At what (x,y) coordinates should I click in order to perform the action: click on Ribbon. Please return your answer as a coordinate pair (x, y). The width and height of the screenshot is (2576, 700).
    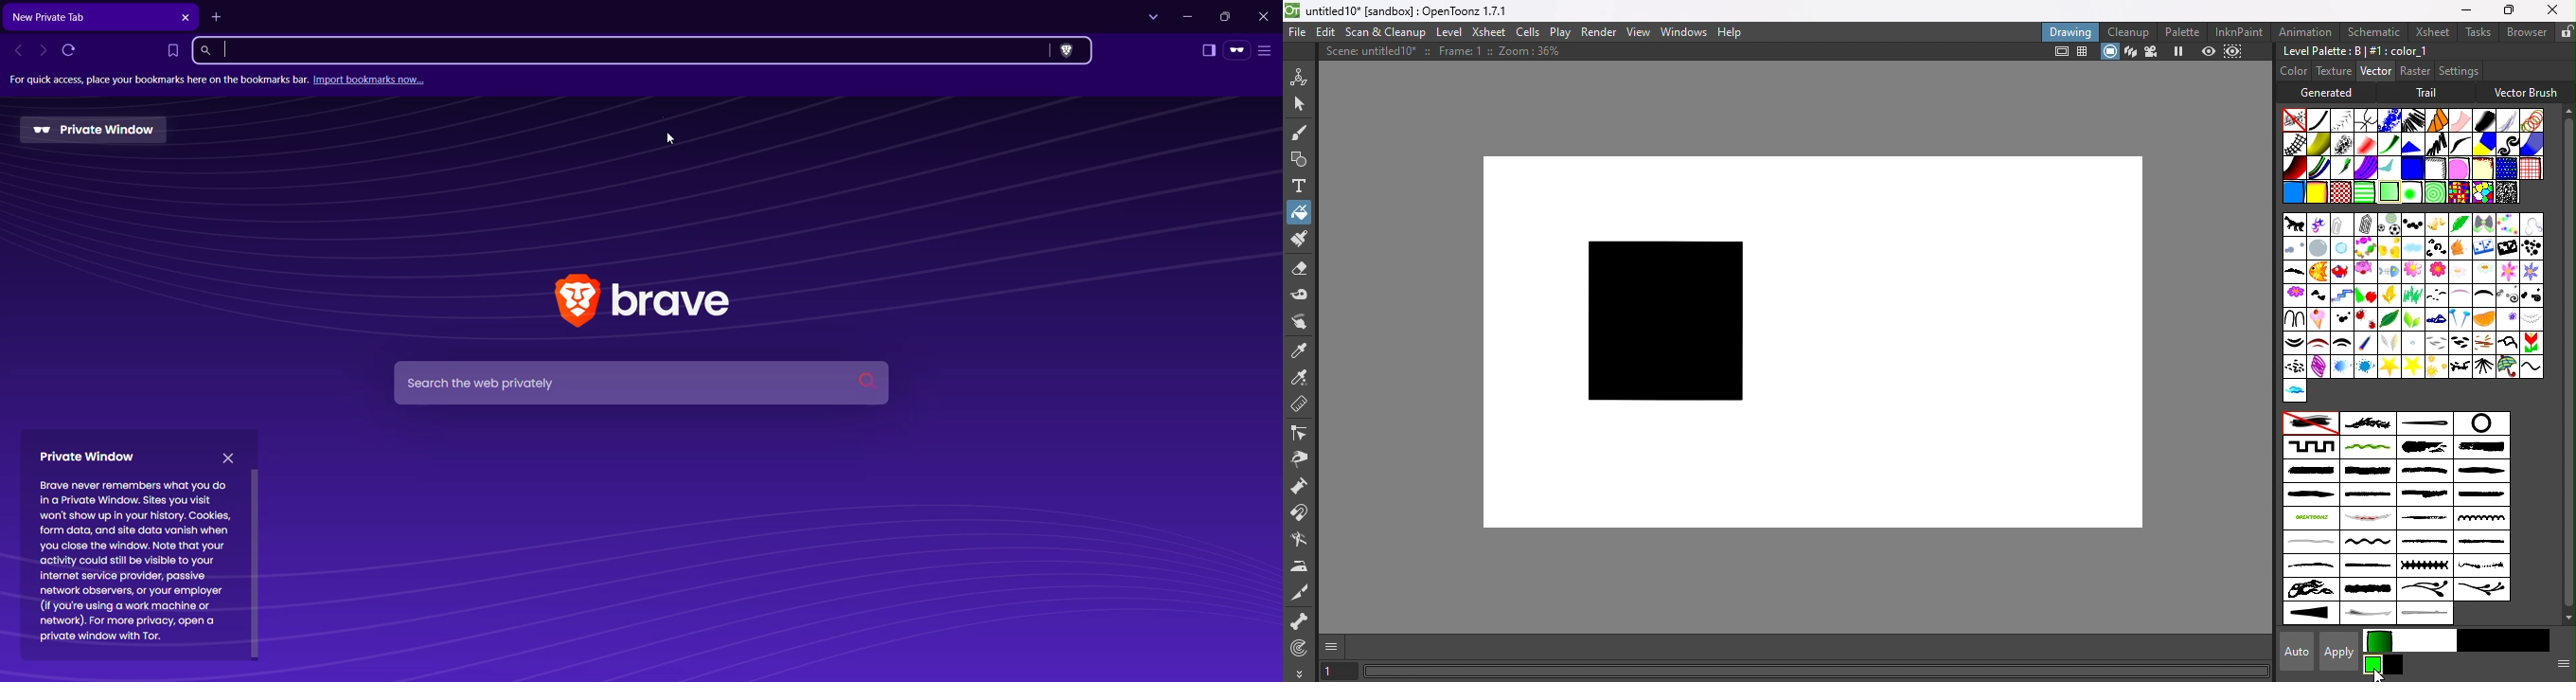
    Looking at the image, I should click on (2389, 144).